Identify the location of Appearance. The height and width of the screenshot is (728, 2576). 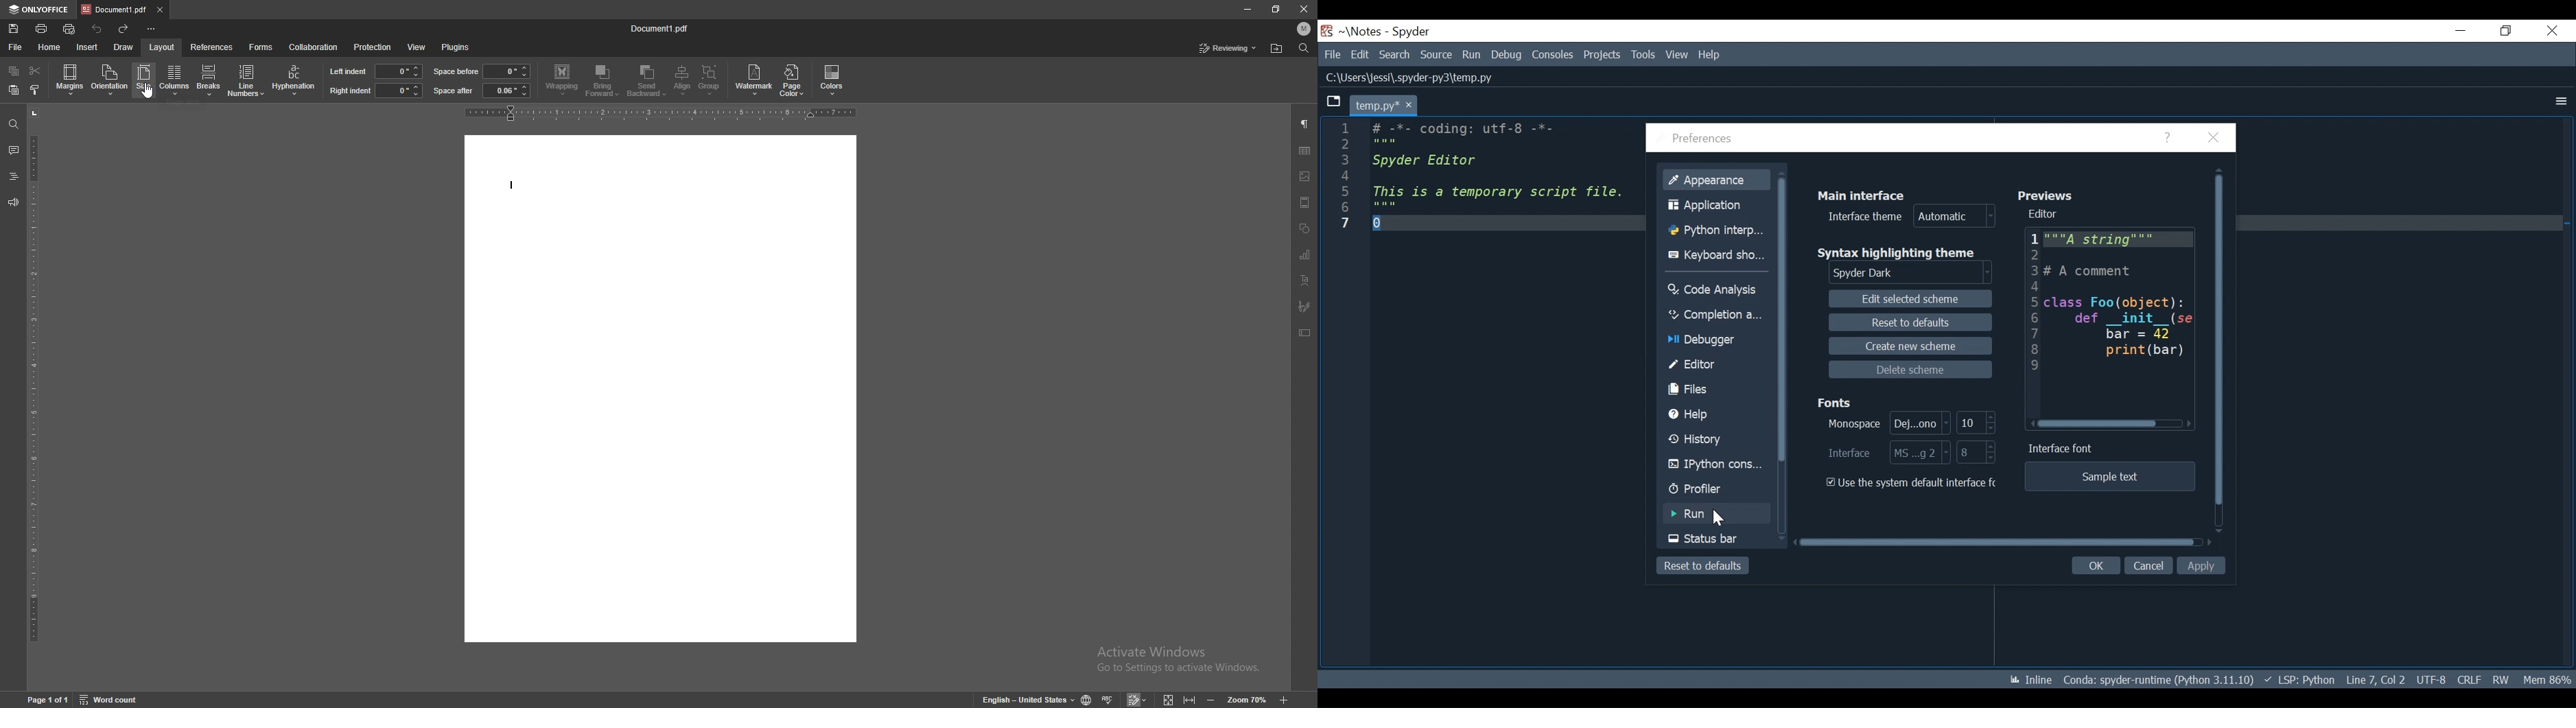
(1719, 180).